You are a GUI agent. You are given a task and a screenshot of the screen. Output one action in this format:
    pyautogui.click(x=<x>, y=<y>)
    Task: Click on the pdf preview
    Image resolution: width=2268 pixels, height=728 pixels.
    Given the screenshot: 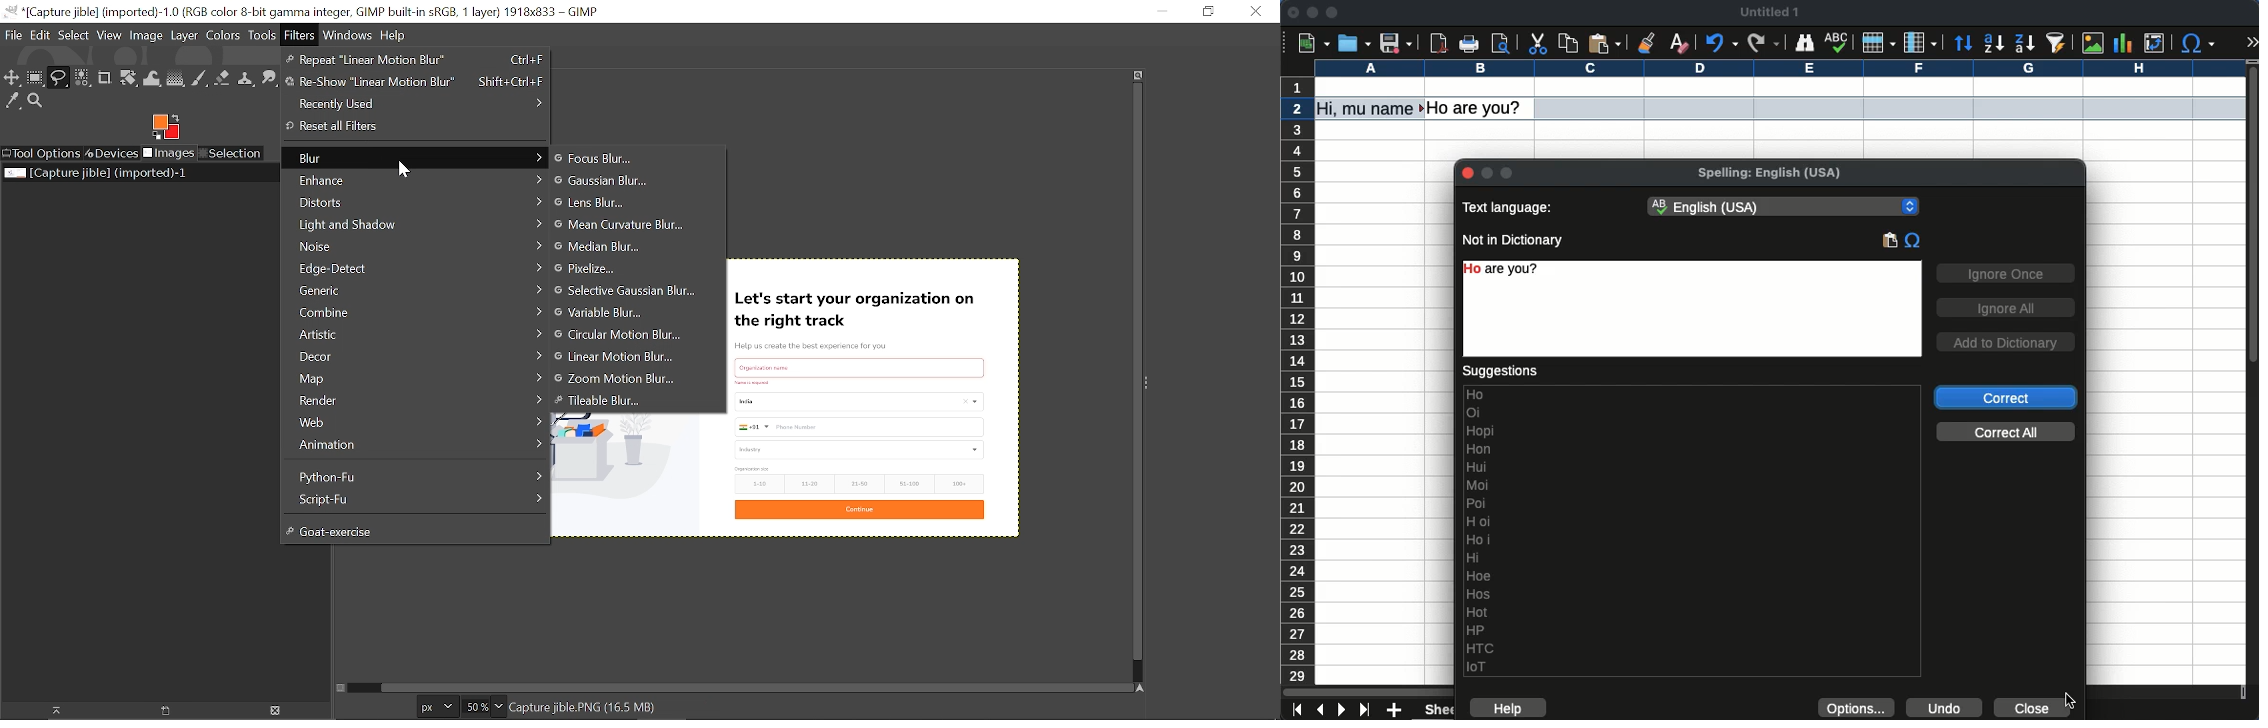 What is the action you would take?
    pyautogui.click(x=1439, y=43)
    